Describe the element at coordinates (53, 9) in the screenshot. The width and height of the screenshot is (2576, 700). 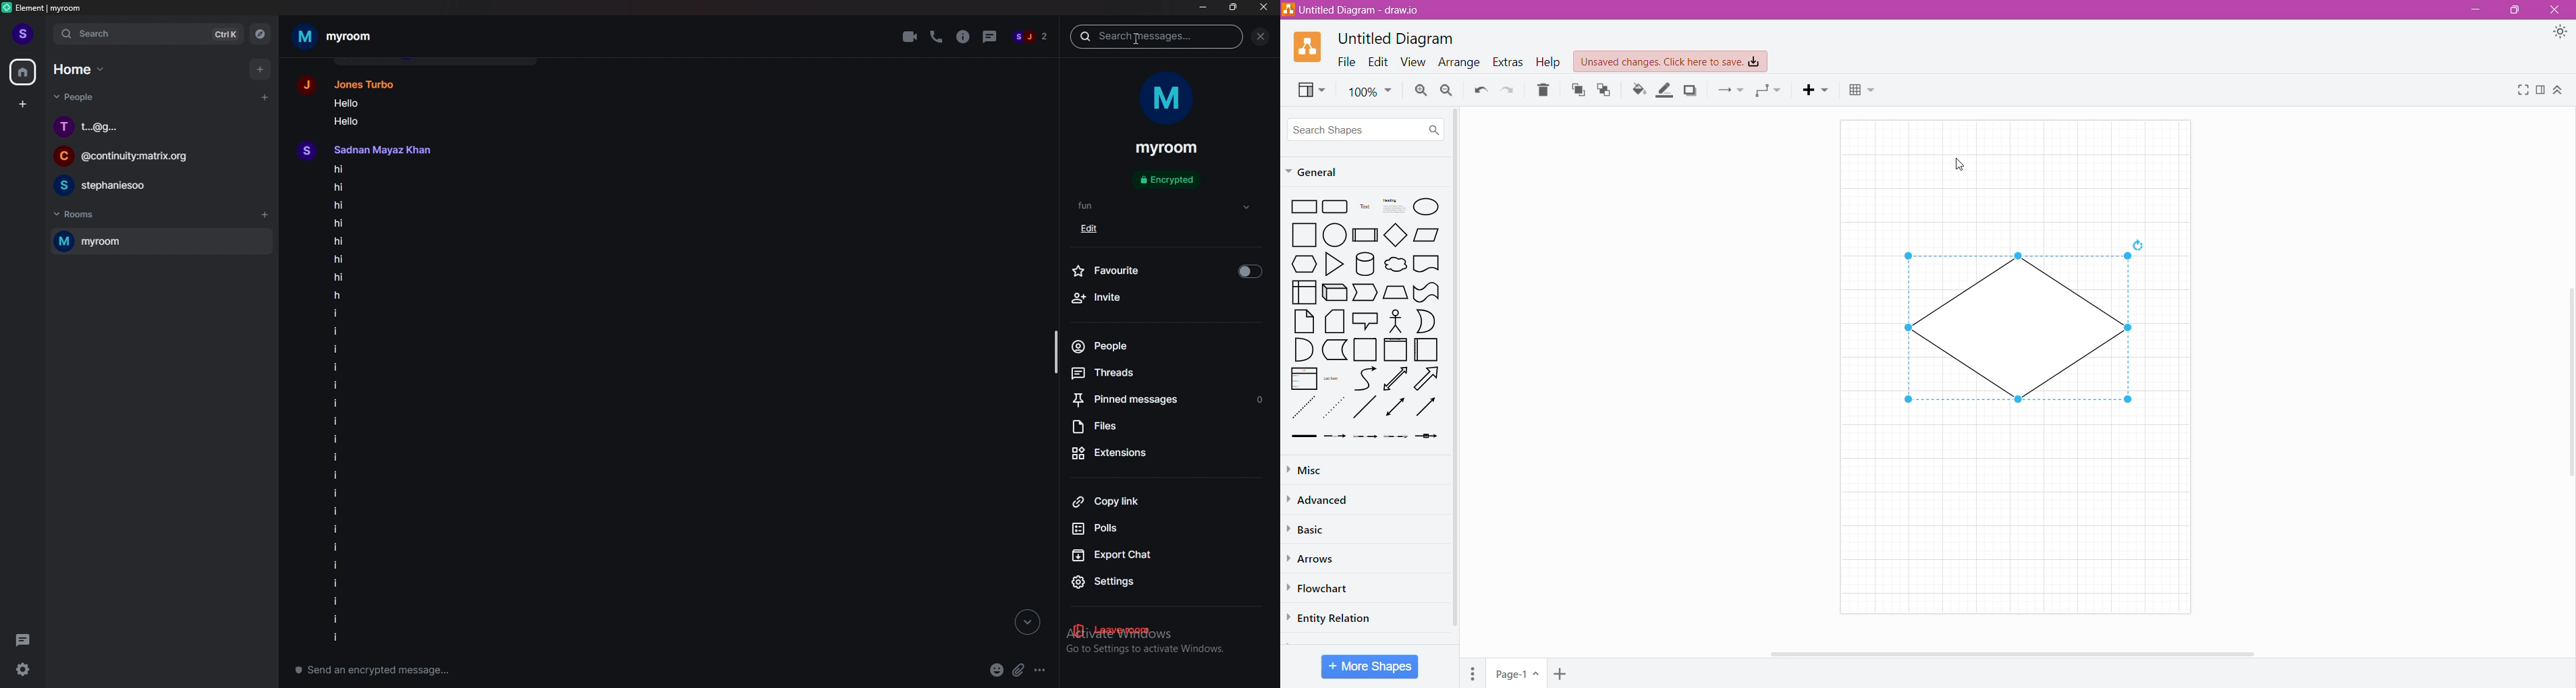
I see `element` at that location.